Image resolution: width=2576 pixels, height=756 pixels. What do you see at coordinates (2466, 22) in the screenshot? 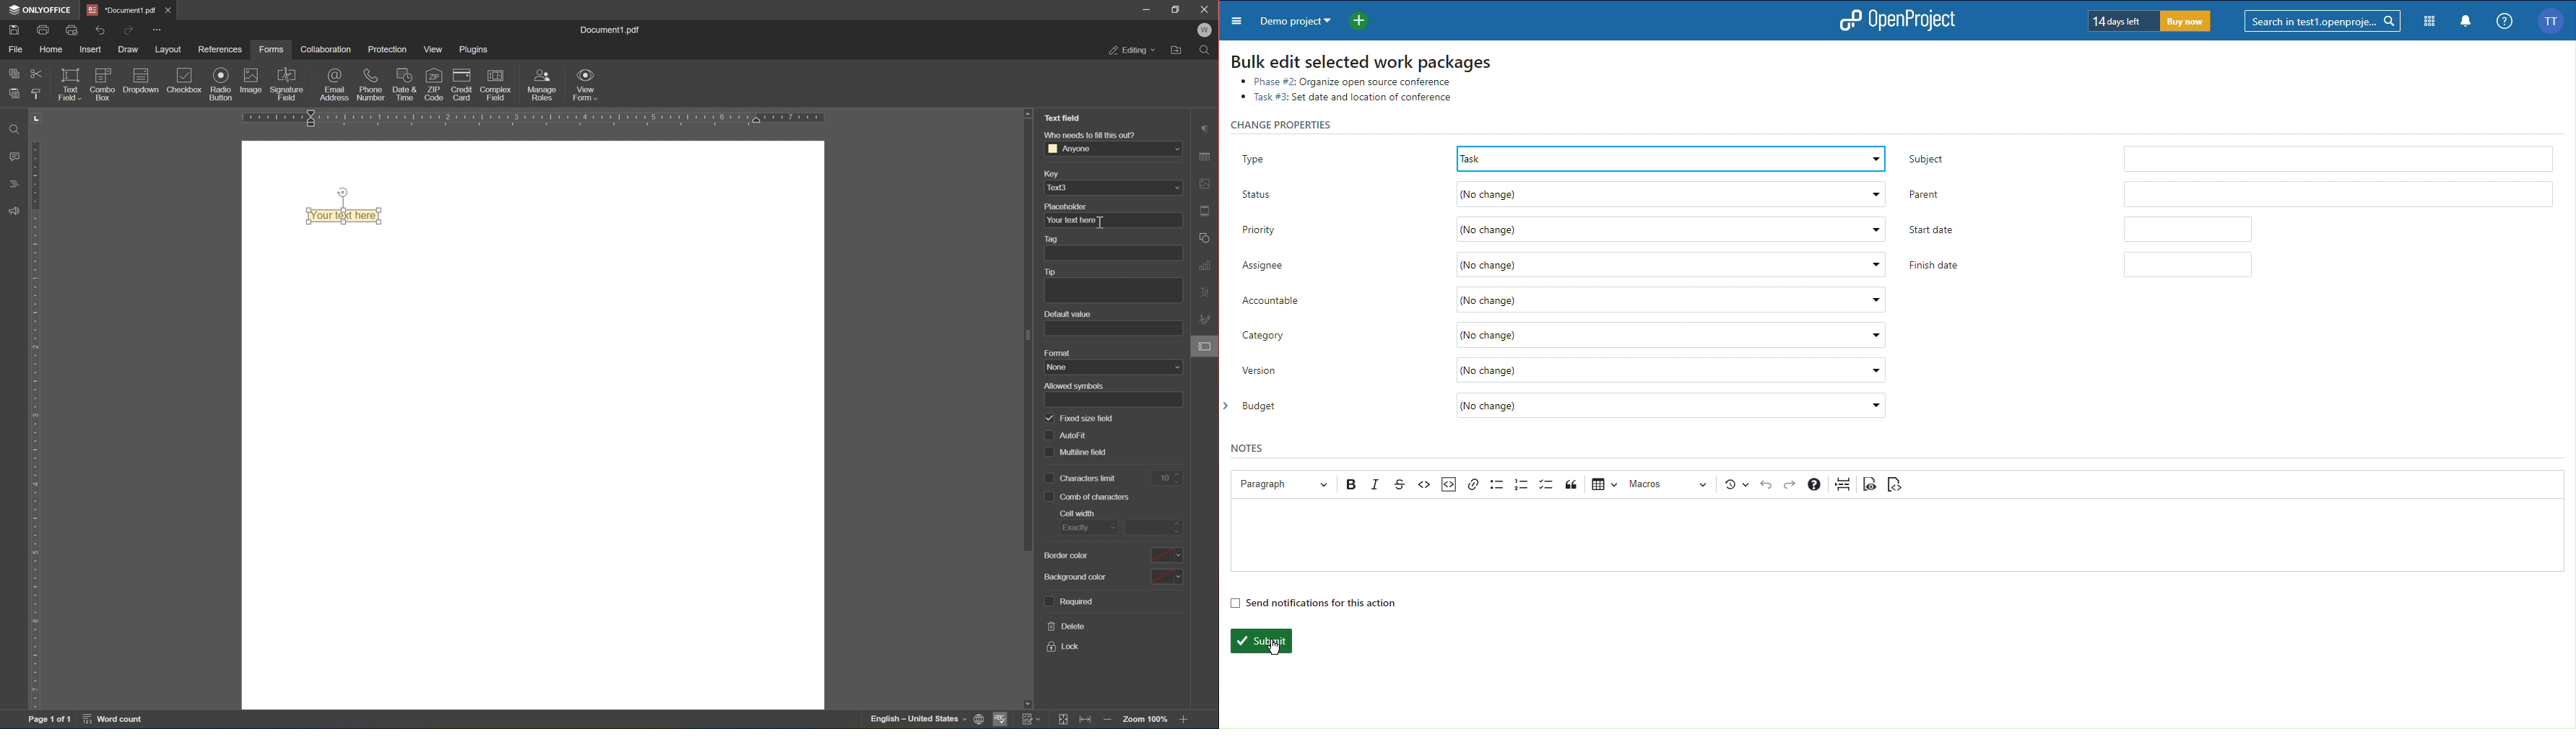
I see `Notification` at bounding box center [2466, 22].